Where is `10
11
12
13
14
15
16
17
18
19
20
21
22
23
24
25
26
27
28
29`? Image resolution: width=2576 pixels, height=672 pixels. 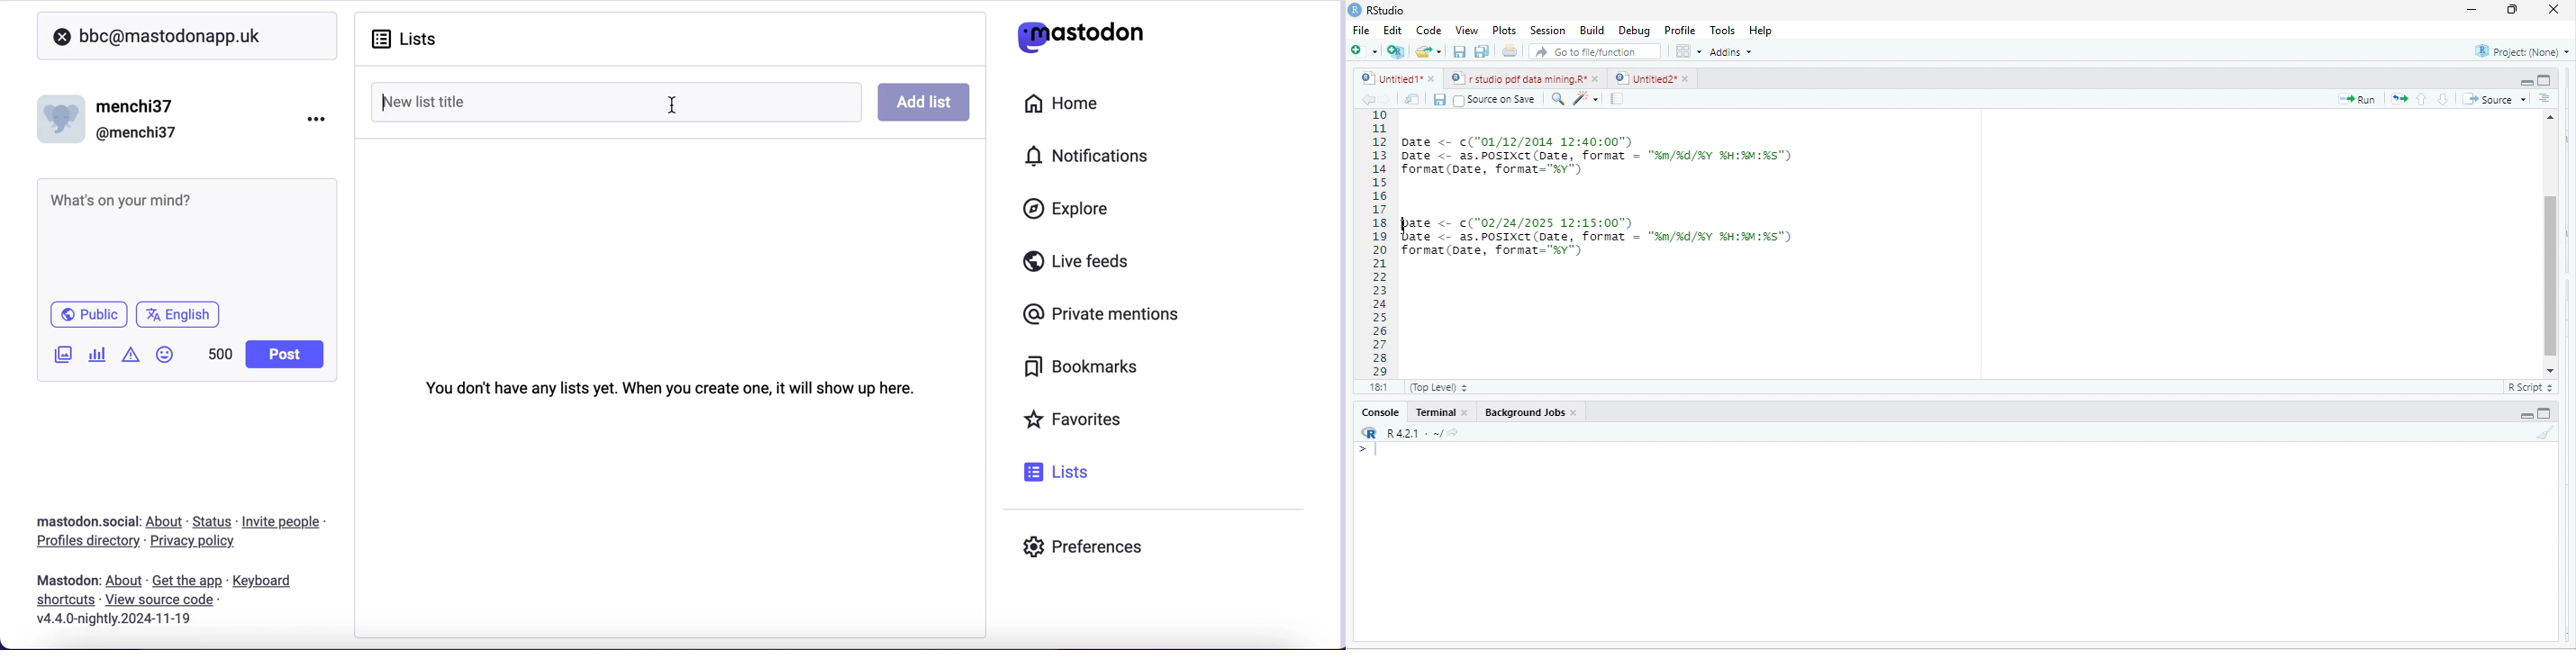
10
11
12
13
14
15
16
17
18
19
20
21
22
23
24
25
26
27
28
29 is located at coordinates (1373, 243).